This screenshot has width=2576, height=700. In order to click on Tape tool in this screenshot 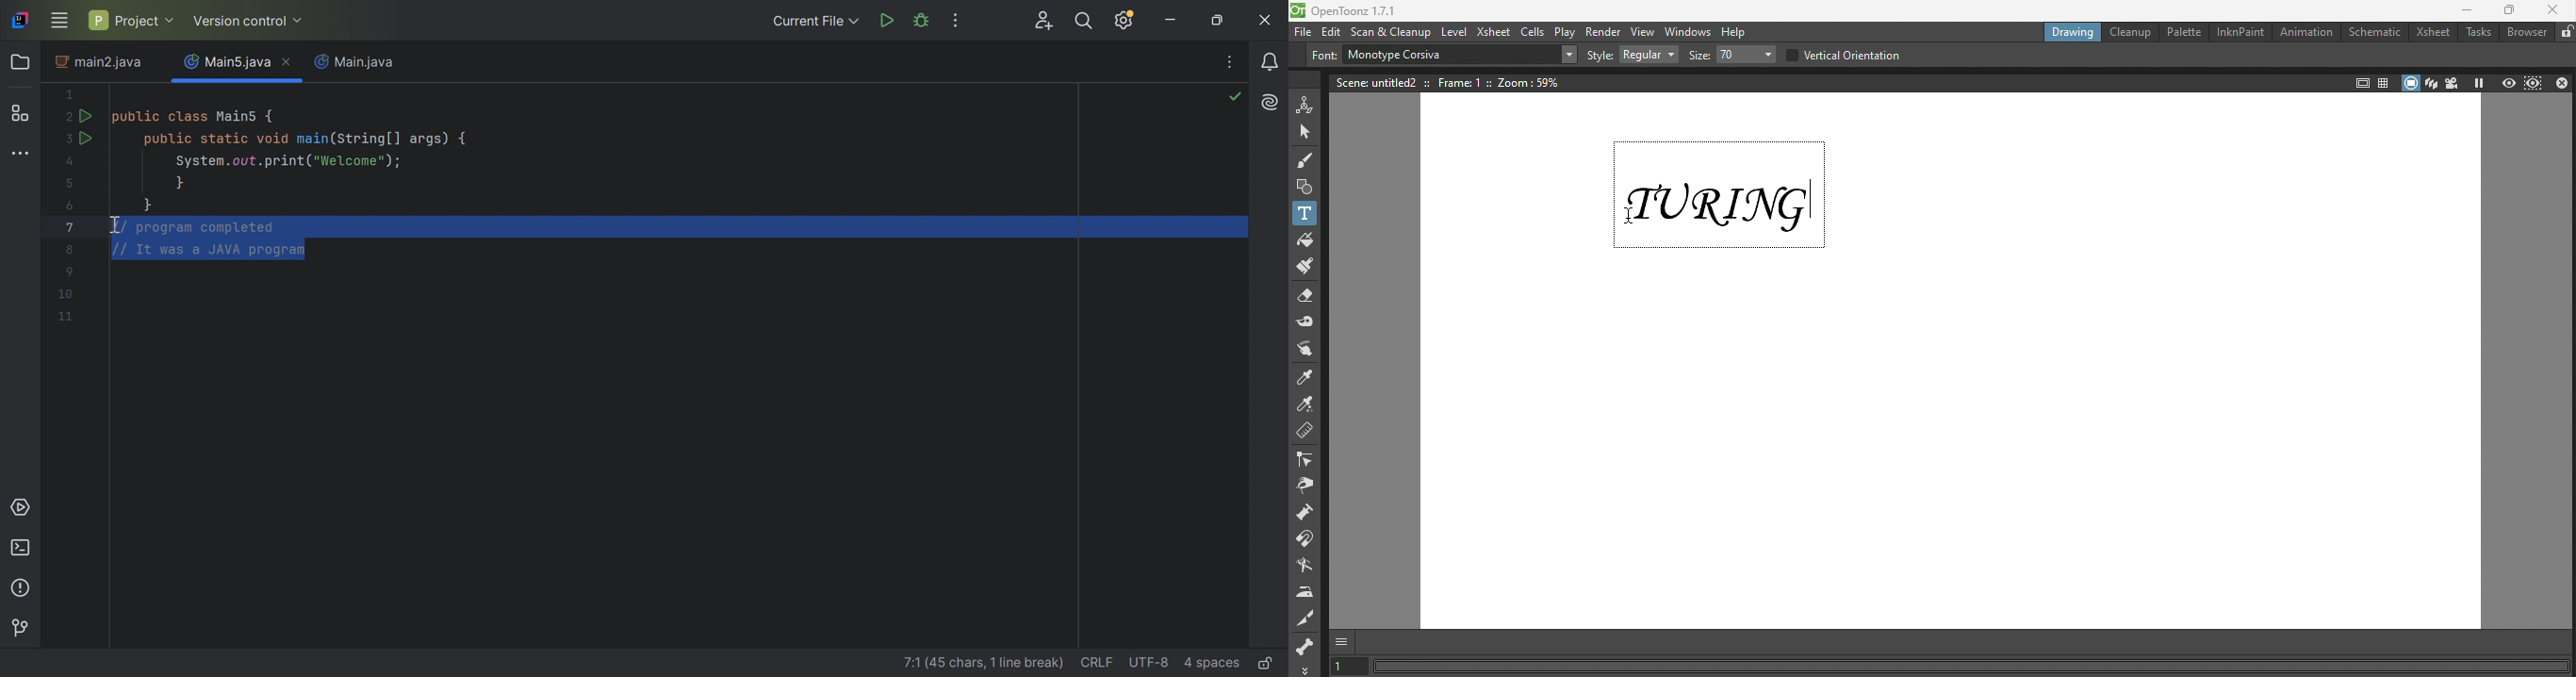, I will do `click(1307, 323)`.